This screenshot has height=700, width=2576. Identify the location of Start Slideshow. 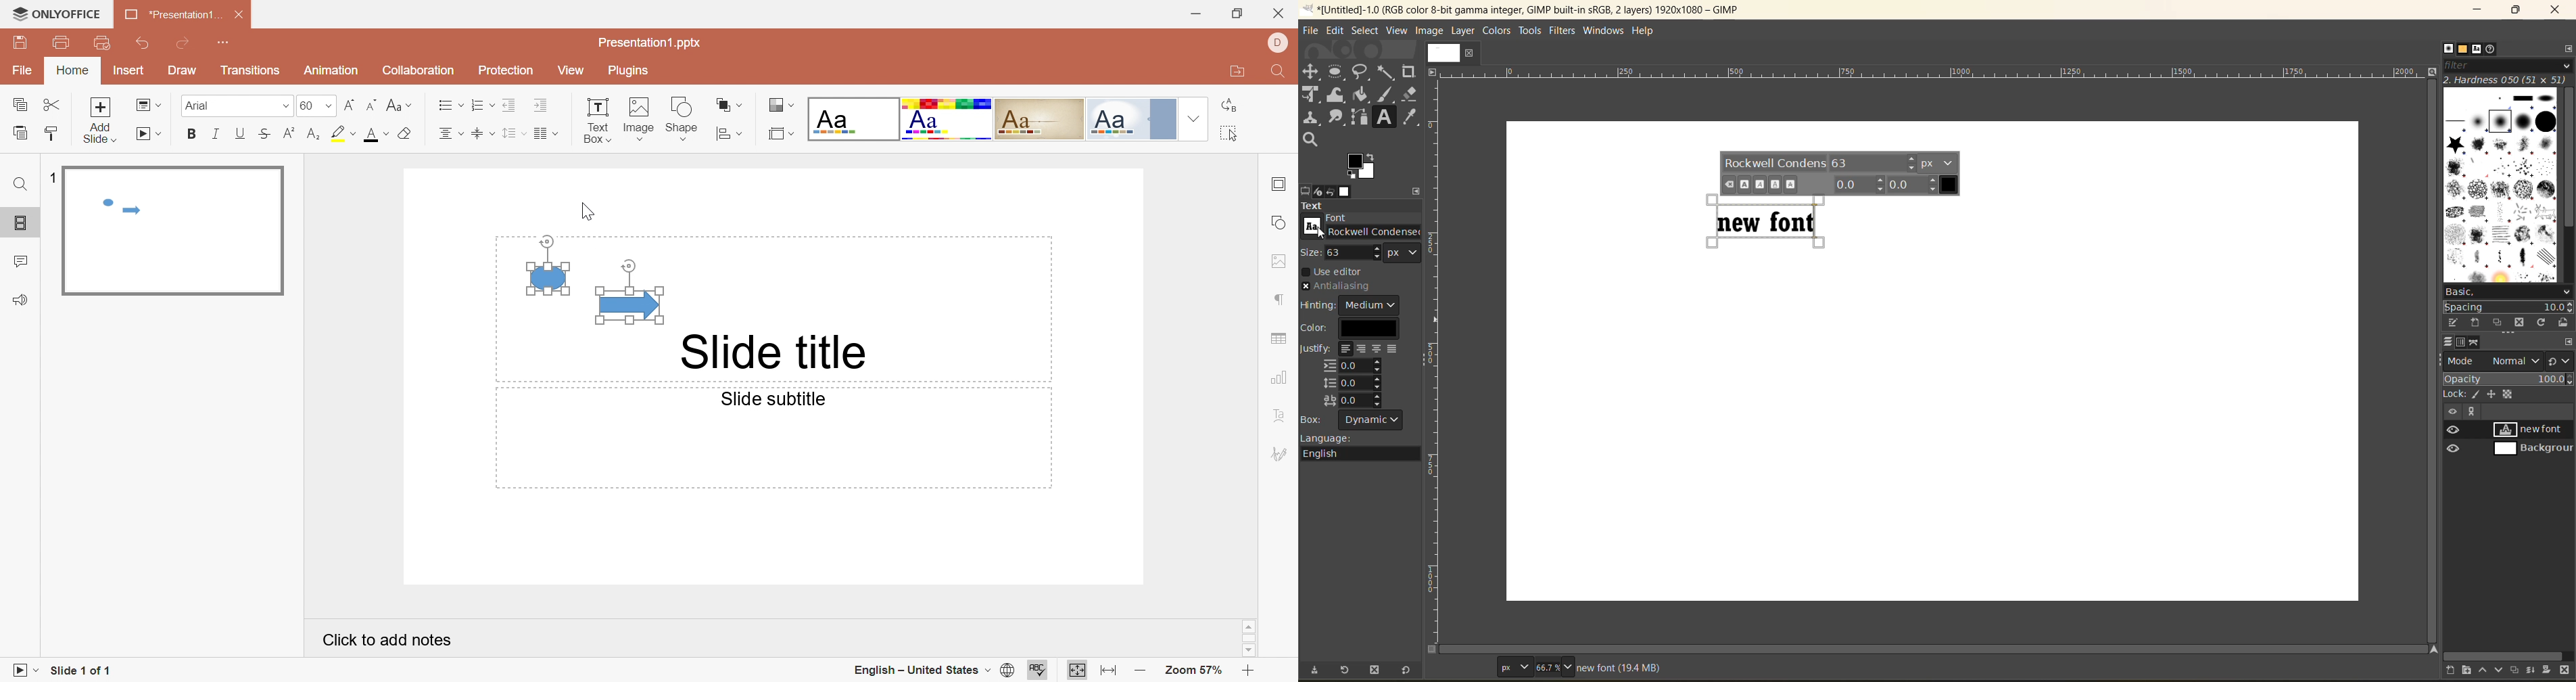
(20, 670).